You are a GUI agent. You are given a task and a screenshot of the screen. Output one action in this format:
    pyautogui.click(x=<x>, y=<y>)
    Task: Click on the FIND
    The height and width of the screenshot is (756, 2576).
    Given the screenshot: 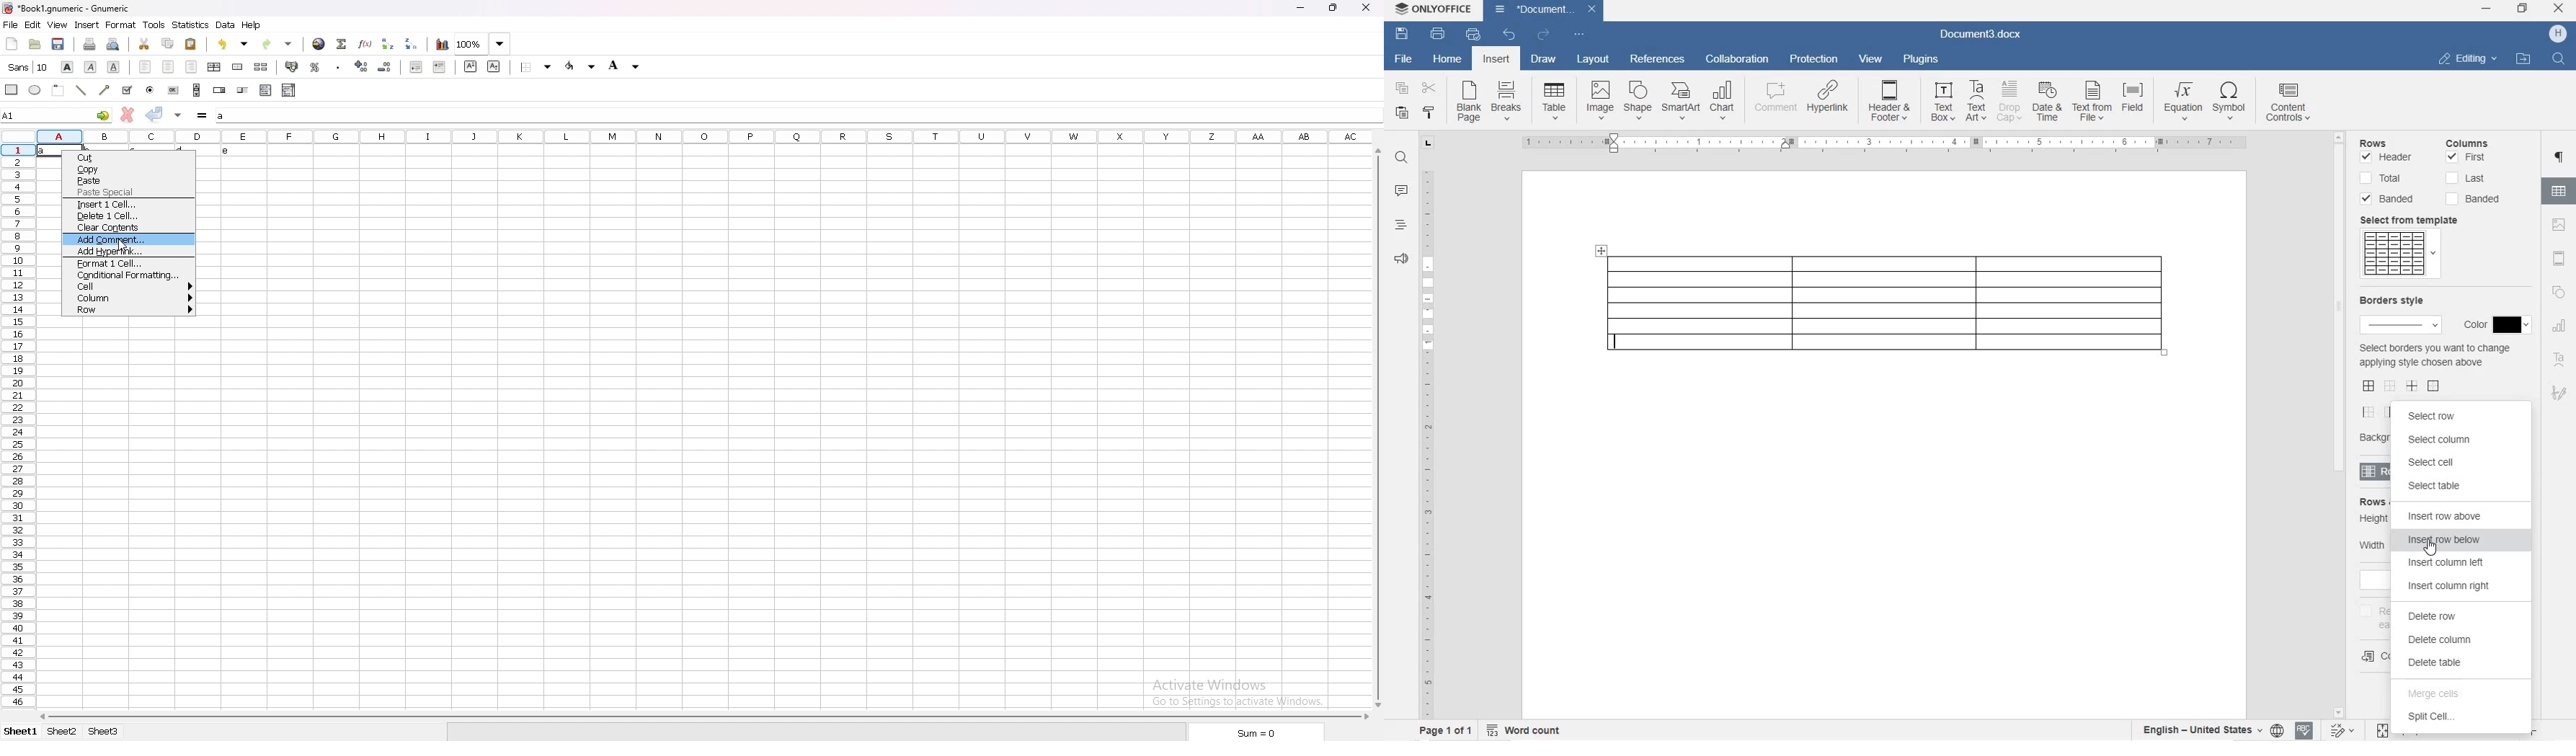 What is the action you would take?
    pyautogui.click(x=2557, y=60)
    